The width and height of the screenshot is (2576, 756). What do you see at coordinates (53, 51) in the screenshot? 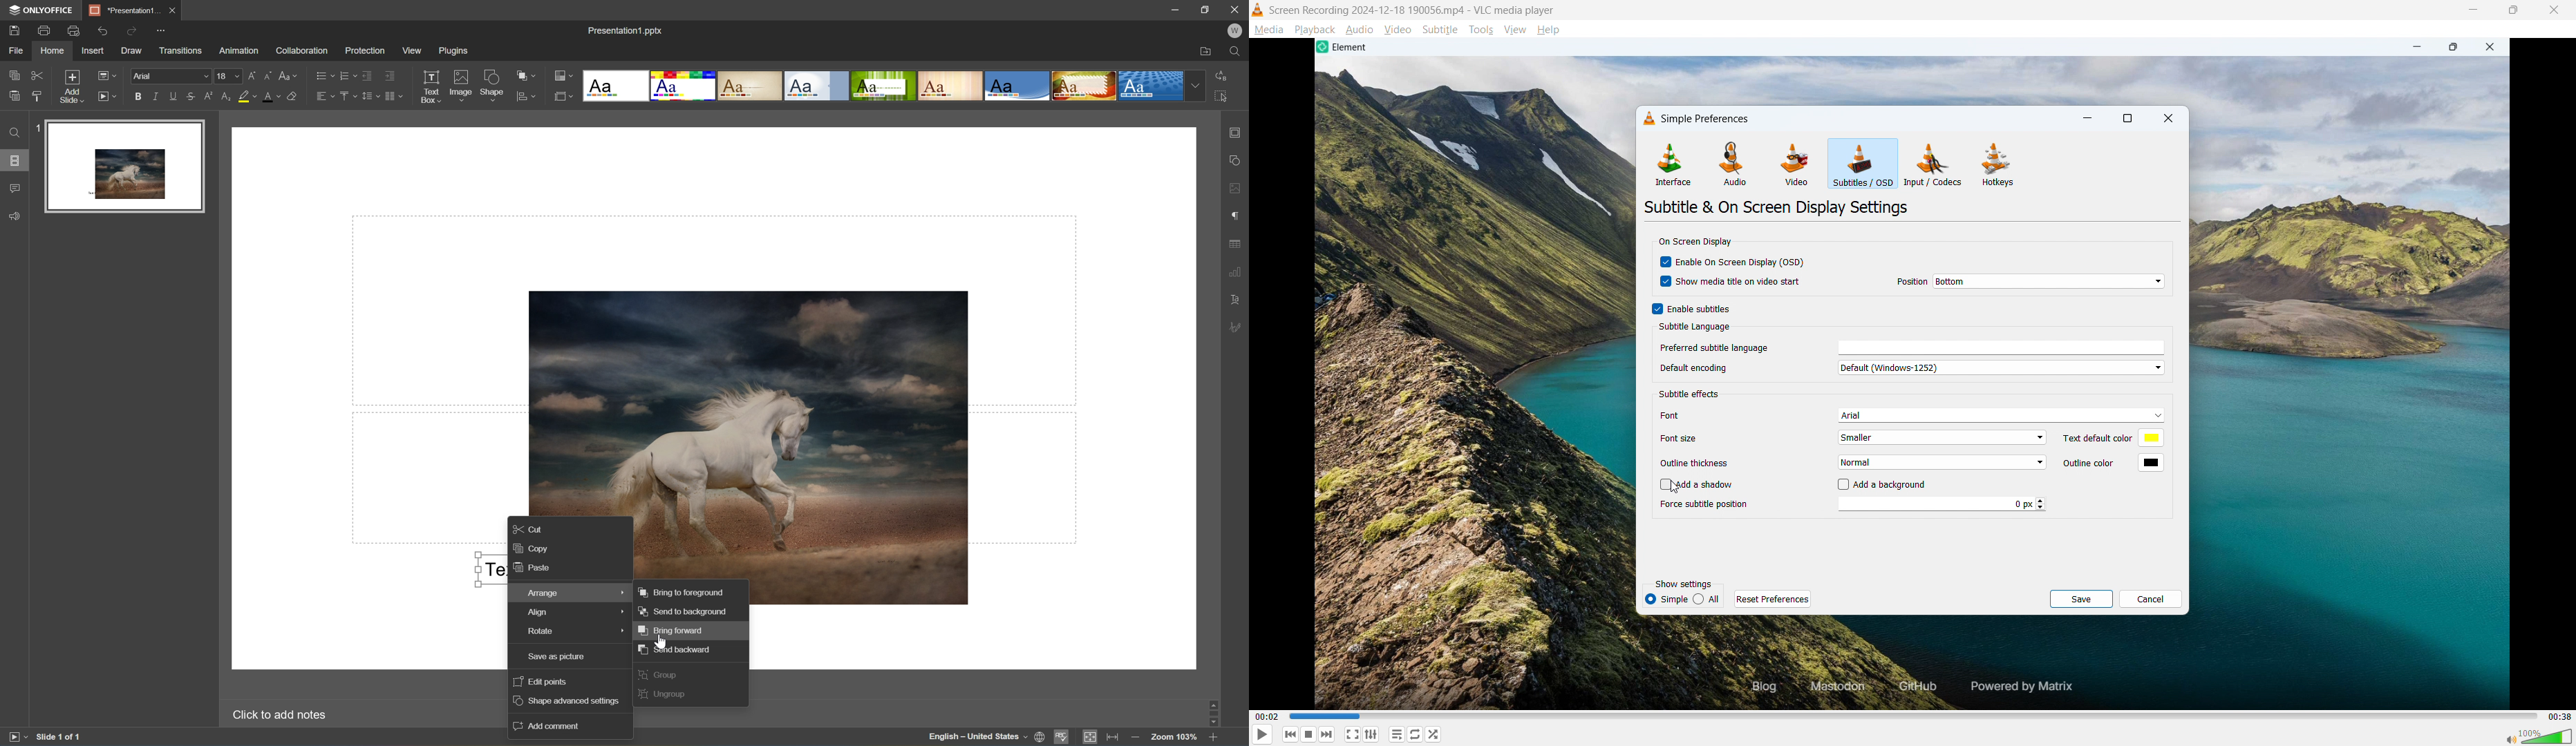
I see `Home` at bounding box center [53, 51].